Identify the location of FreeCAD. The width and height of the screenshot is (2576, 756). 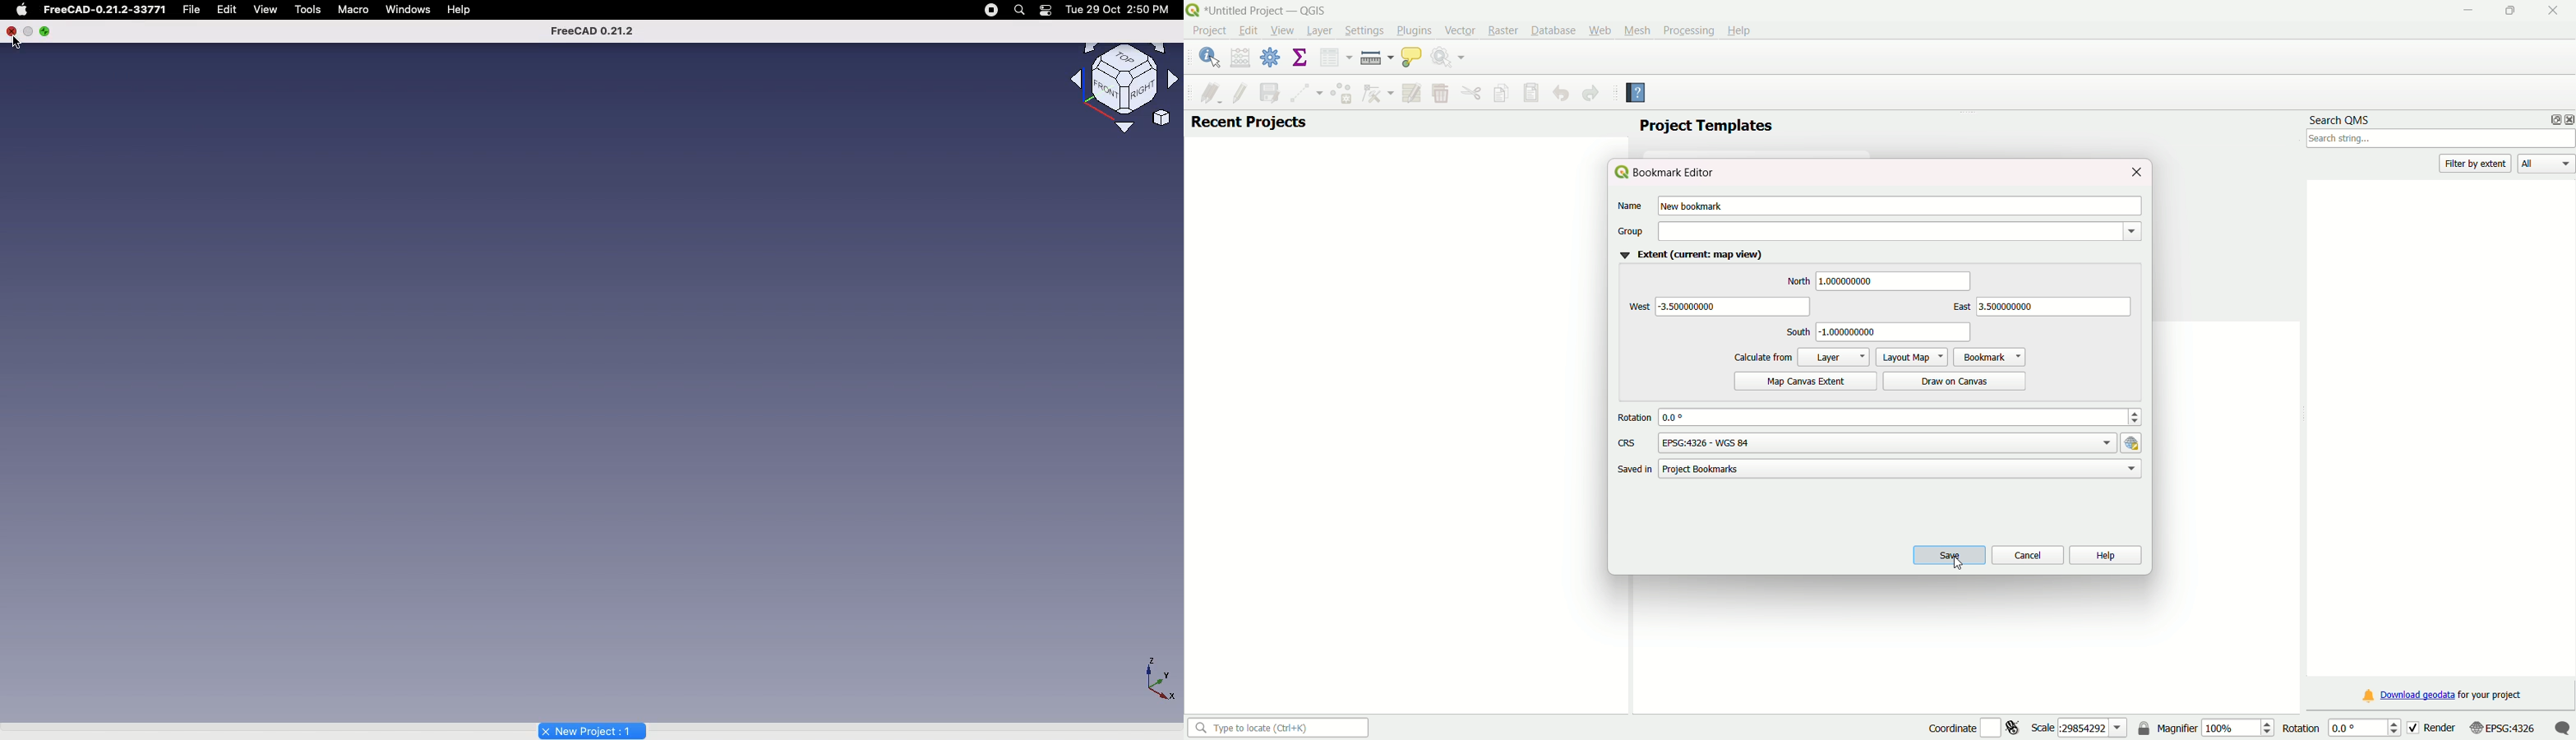
(592, 30).